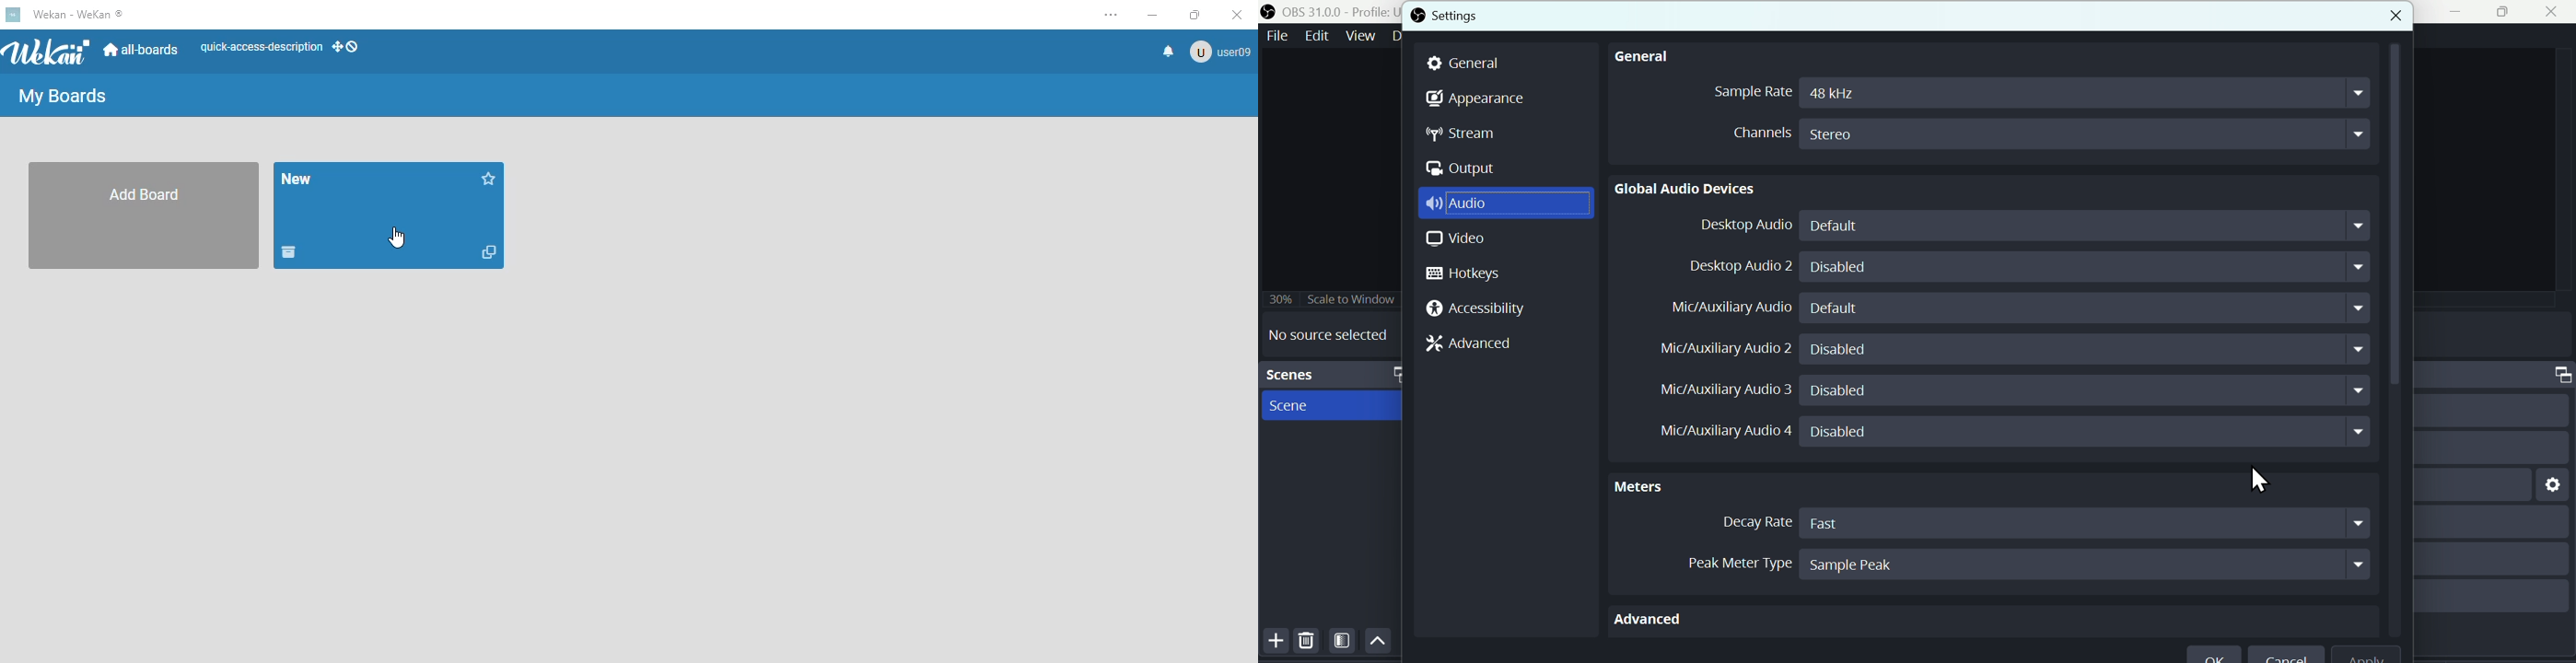 This screenshot has width=2576, height=672. What do you see at coordinates (2085, 349) in the screenshot?
I see `Disabled` at bounding box center [2085, 349].